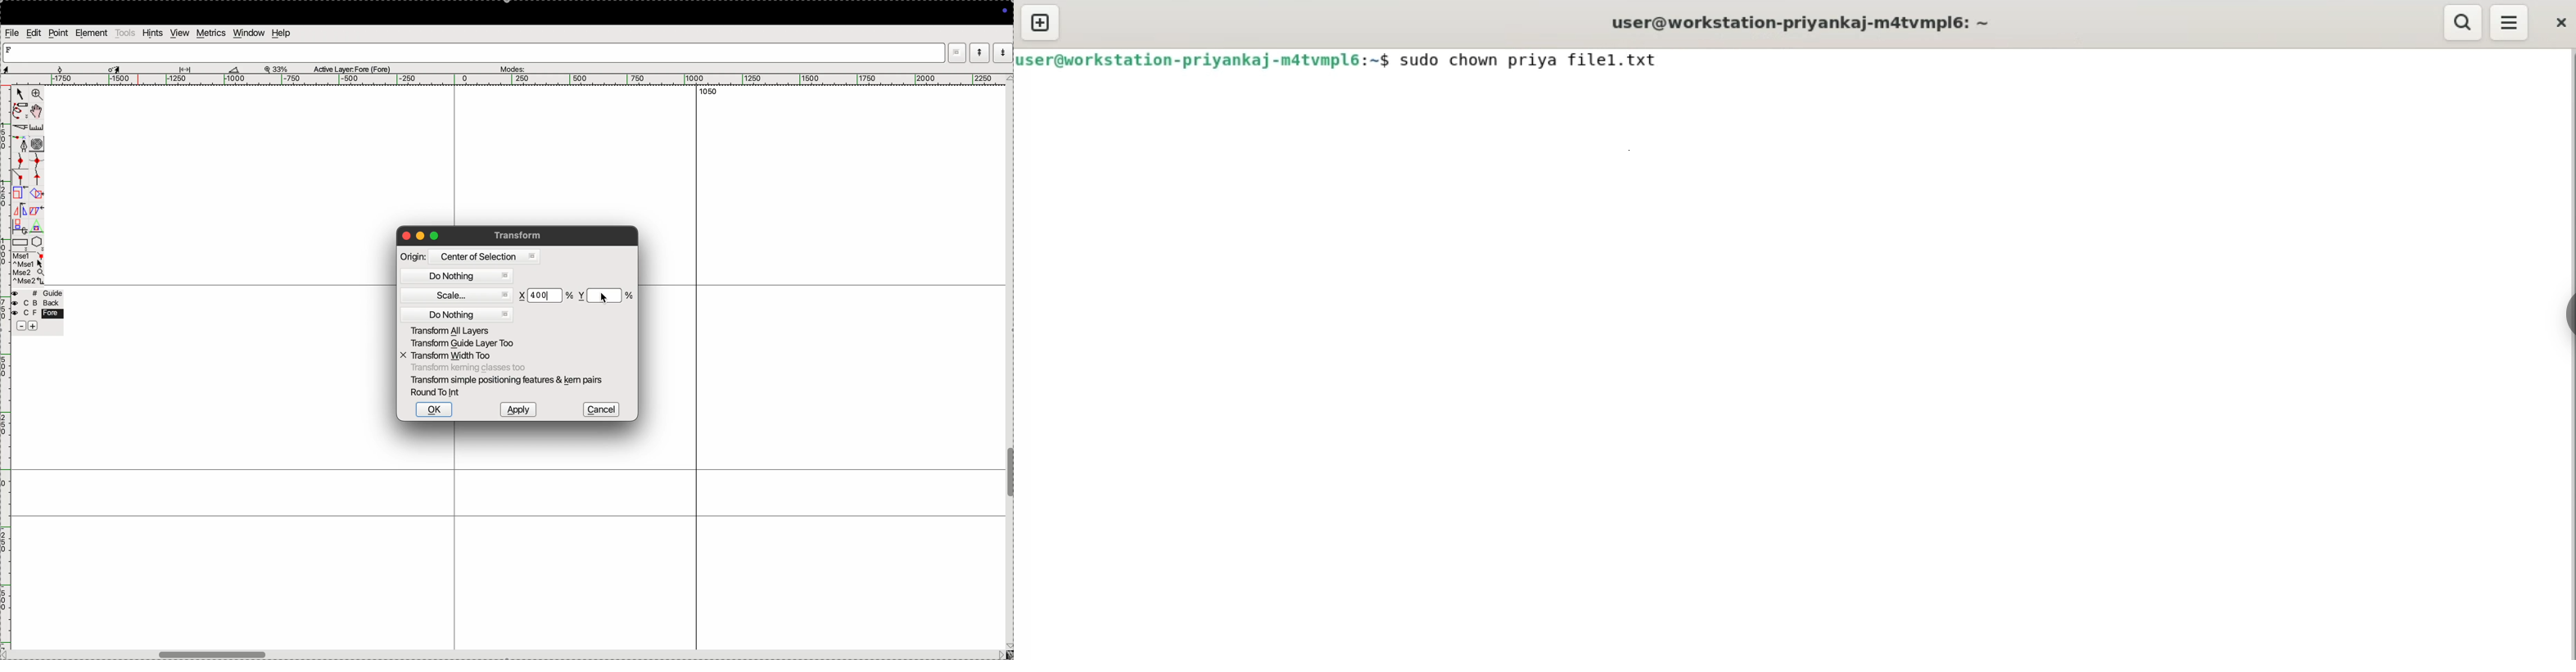 This screenshot has height=672, width=2576. I want to click on mode down, so click(1003, 51).